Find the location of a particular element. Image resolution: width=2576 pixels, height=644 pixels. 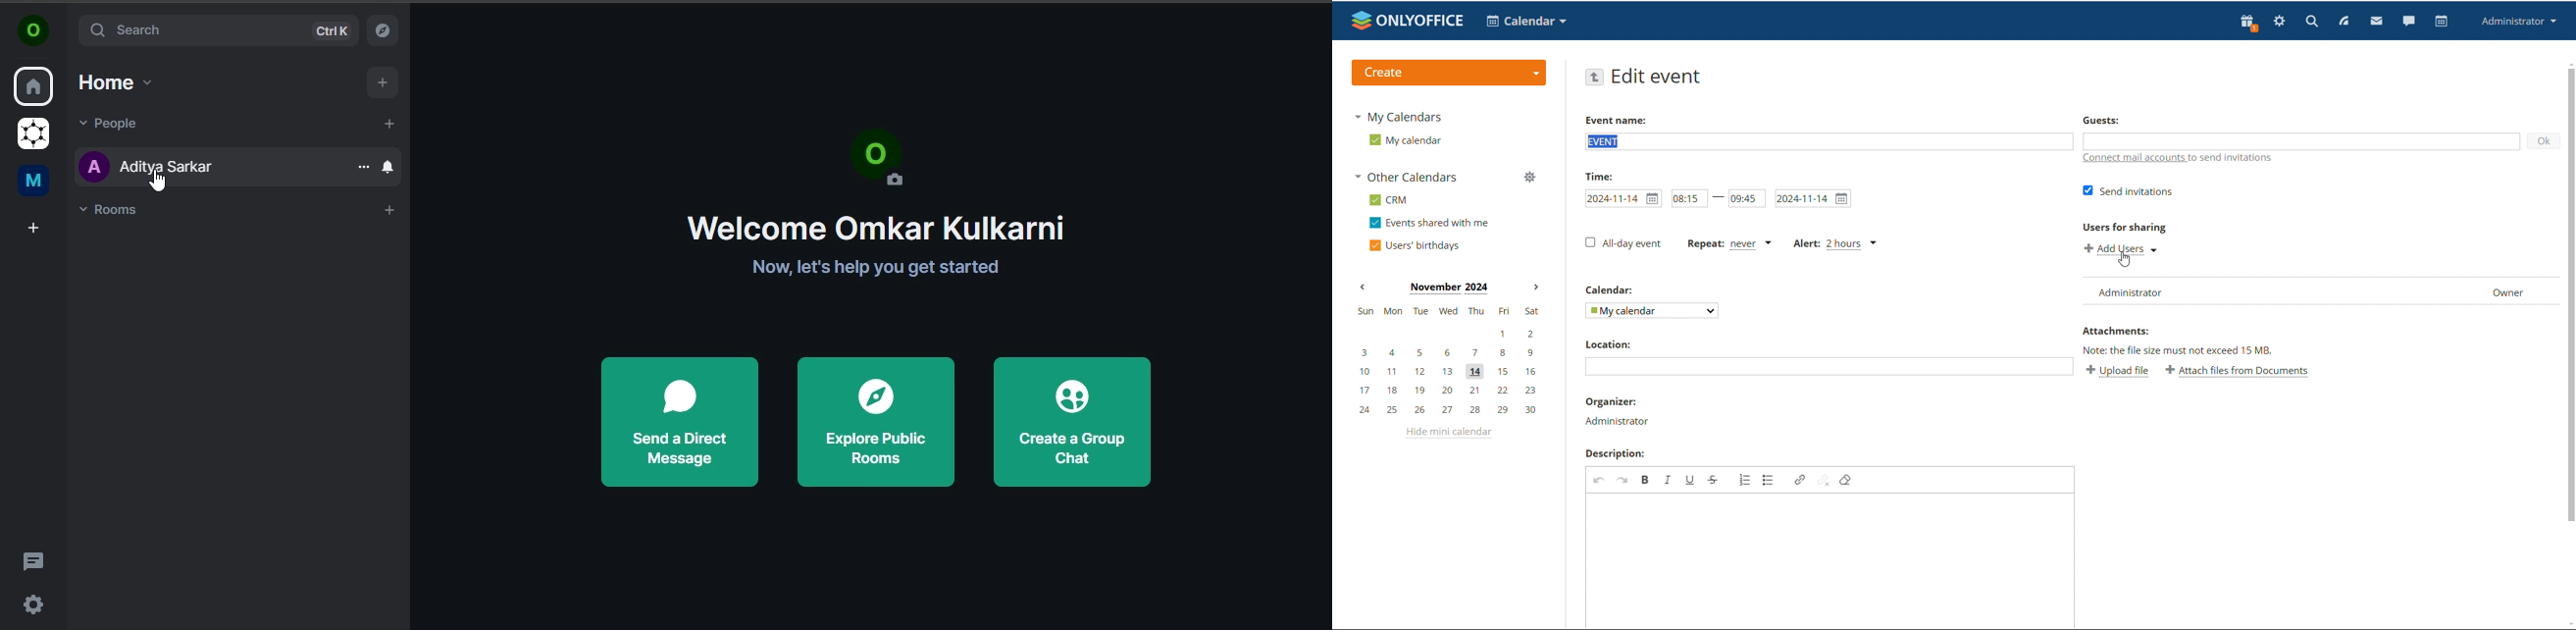

send a direct message is located at coordinates (681, 423).